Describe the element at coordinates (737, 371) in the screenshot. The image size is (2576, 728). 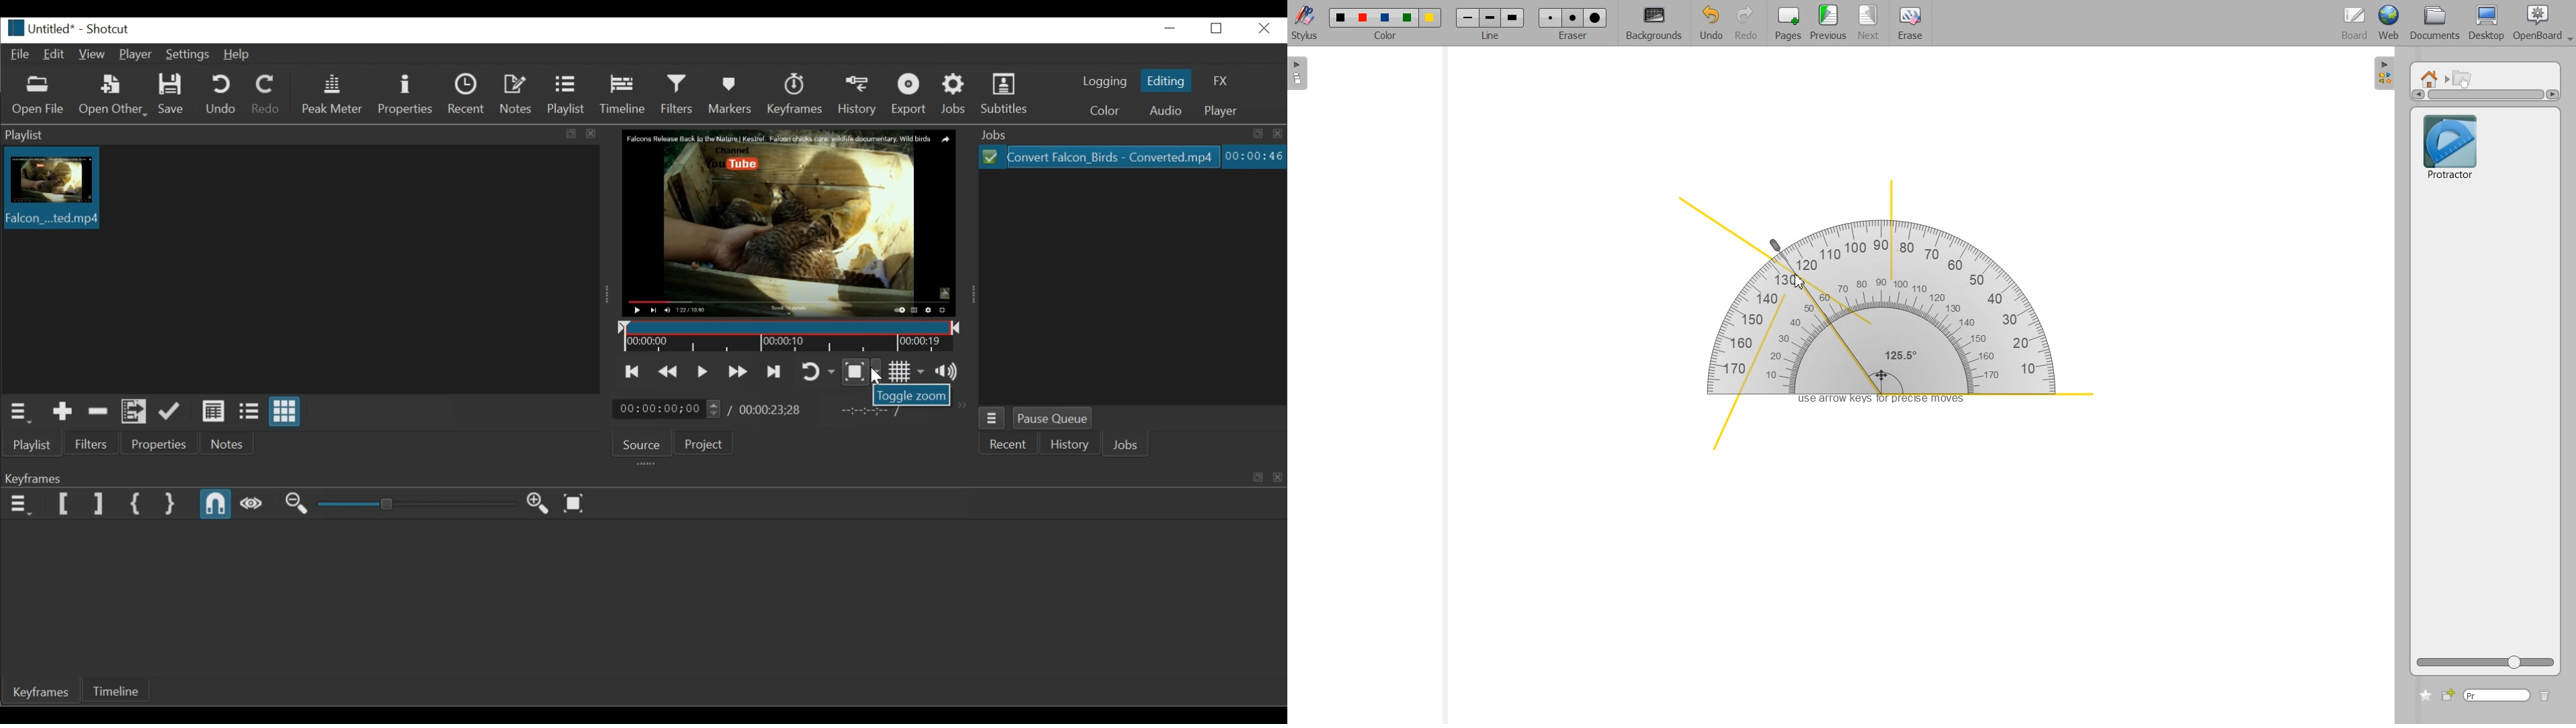
I see `Play quickly forward` at that location.